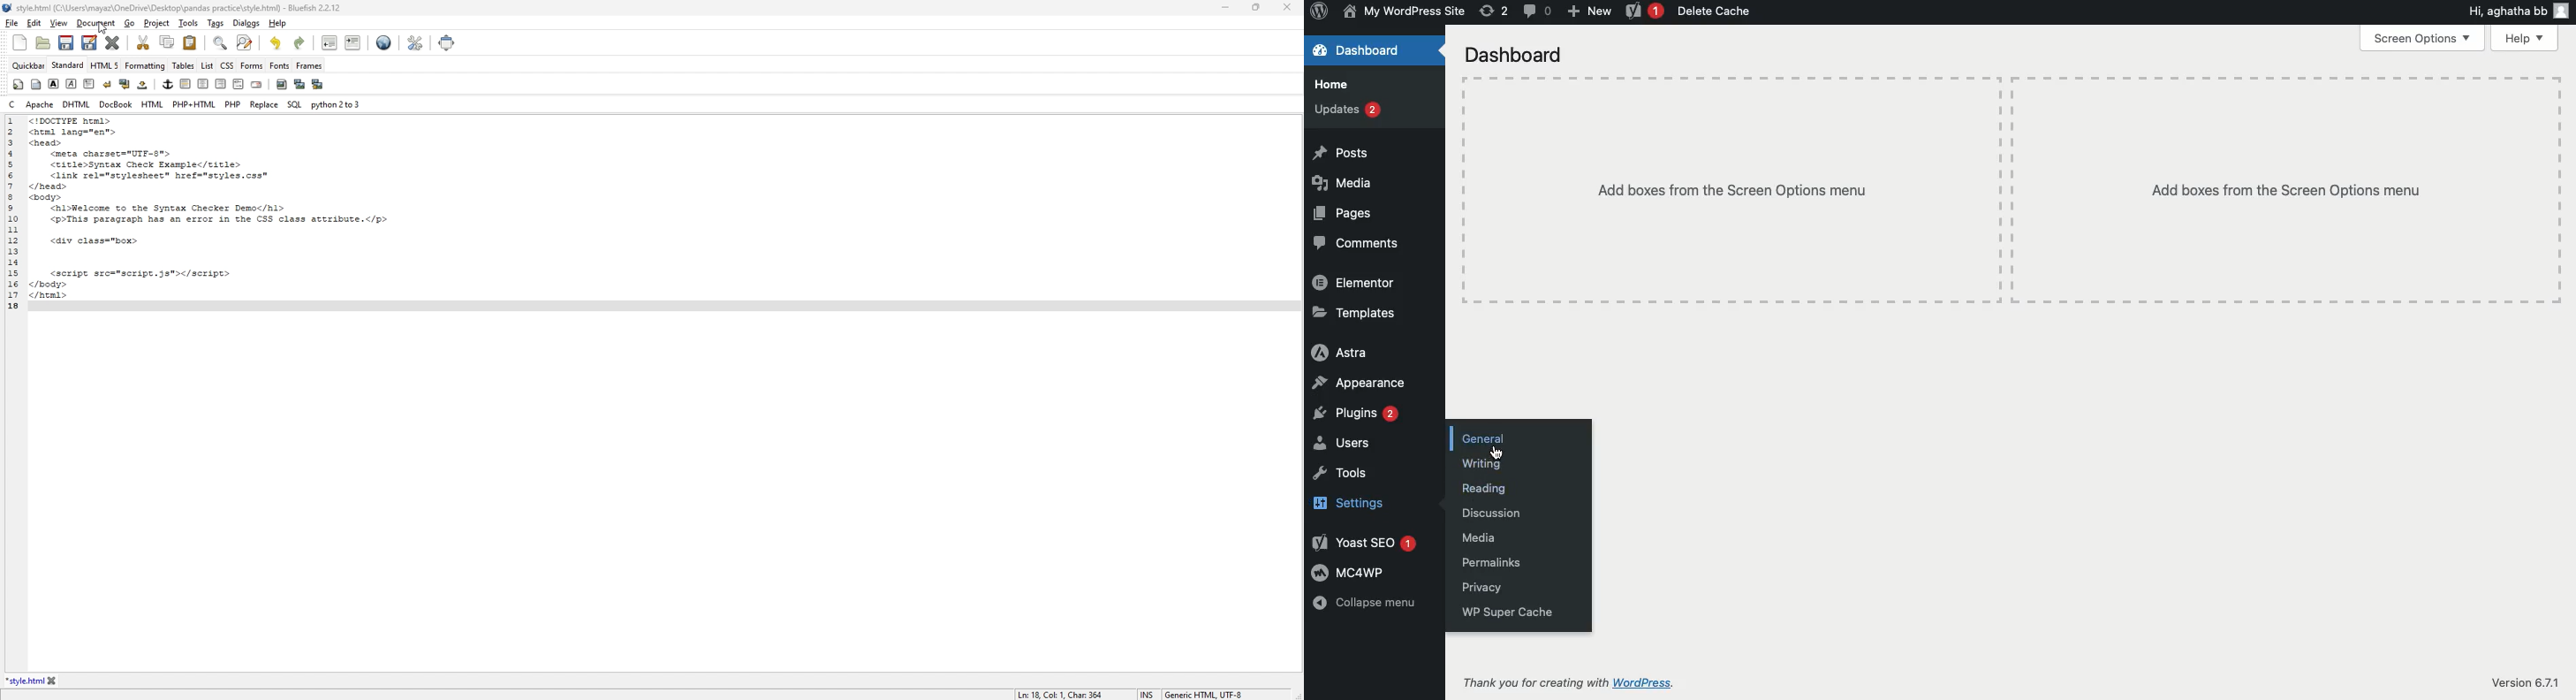 The image size is (2576, 700). I want to click on edit, so click(34, 23).